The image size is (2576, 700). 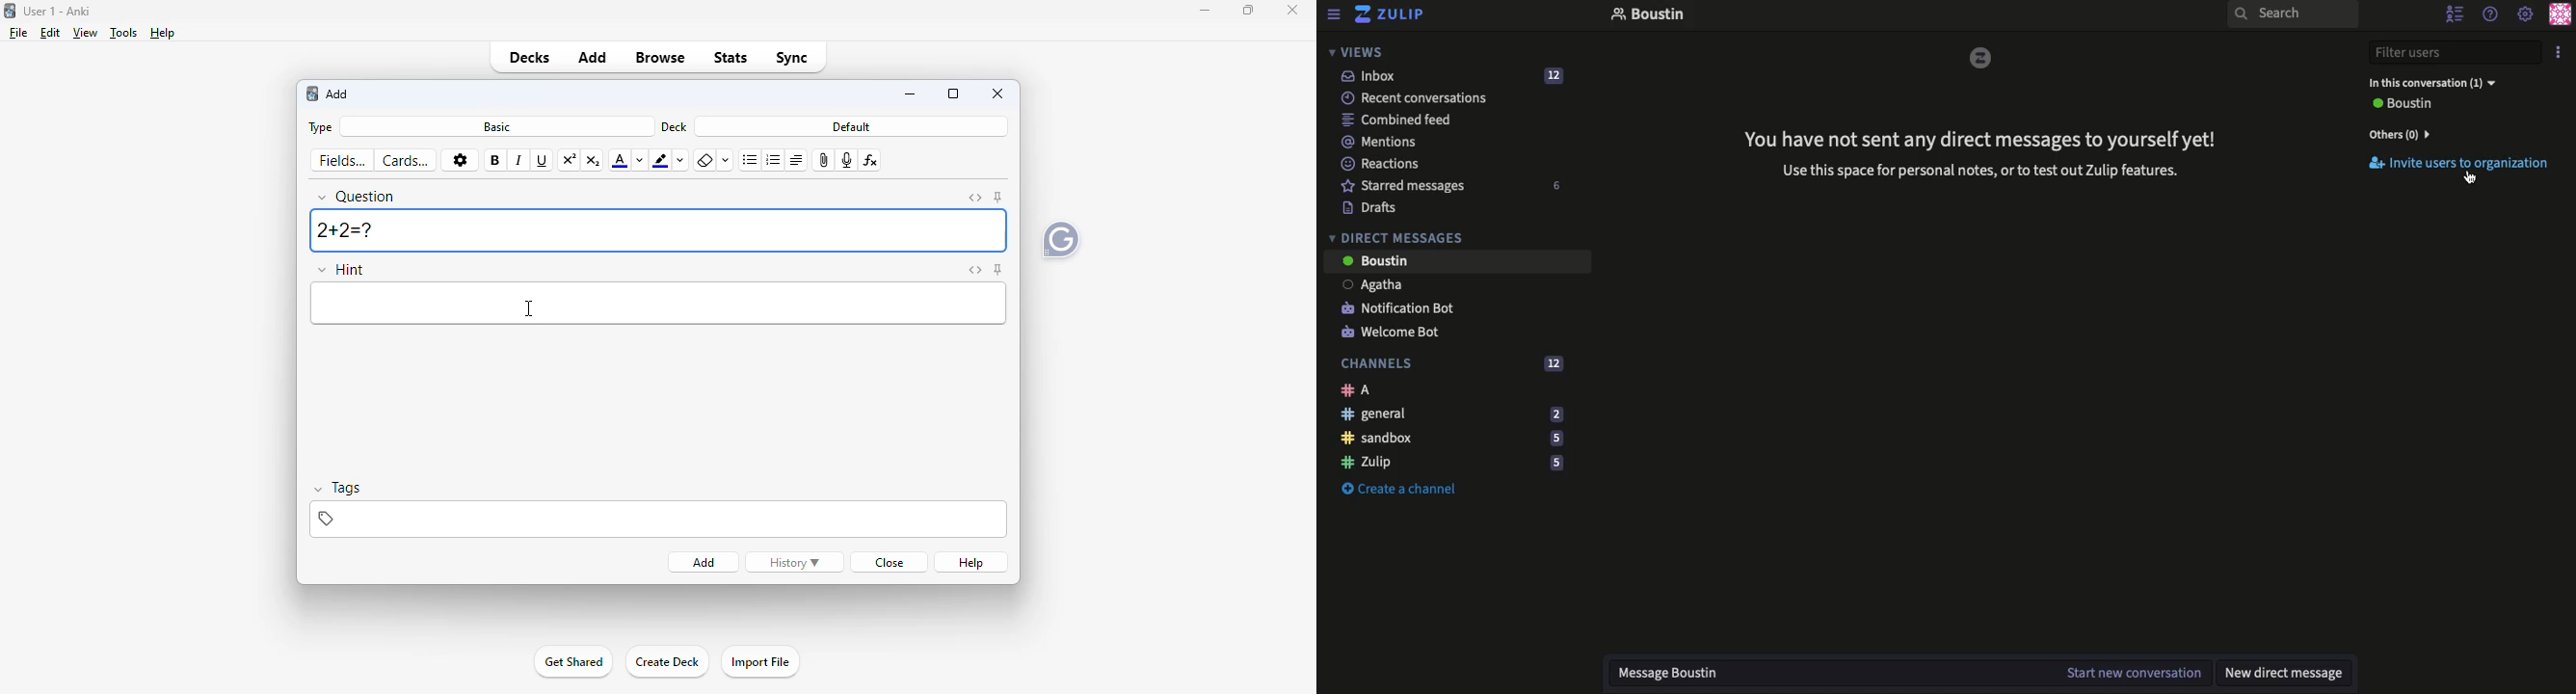 I want to click on minimize, so click(x=913, y=94).